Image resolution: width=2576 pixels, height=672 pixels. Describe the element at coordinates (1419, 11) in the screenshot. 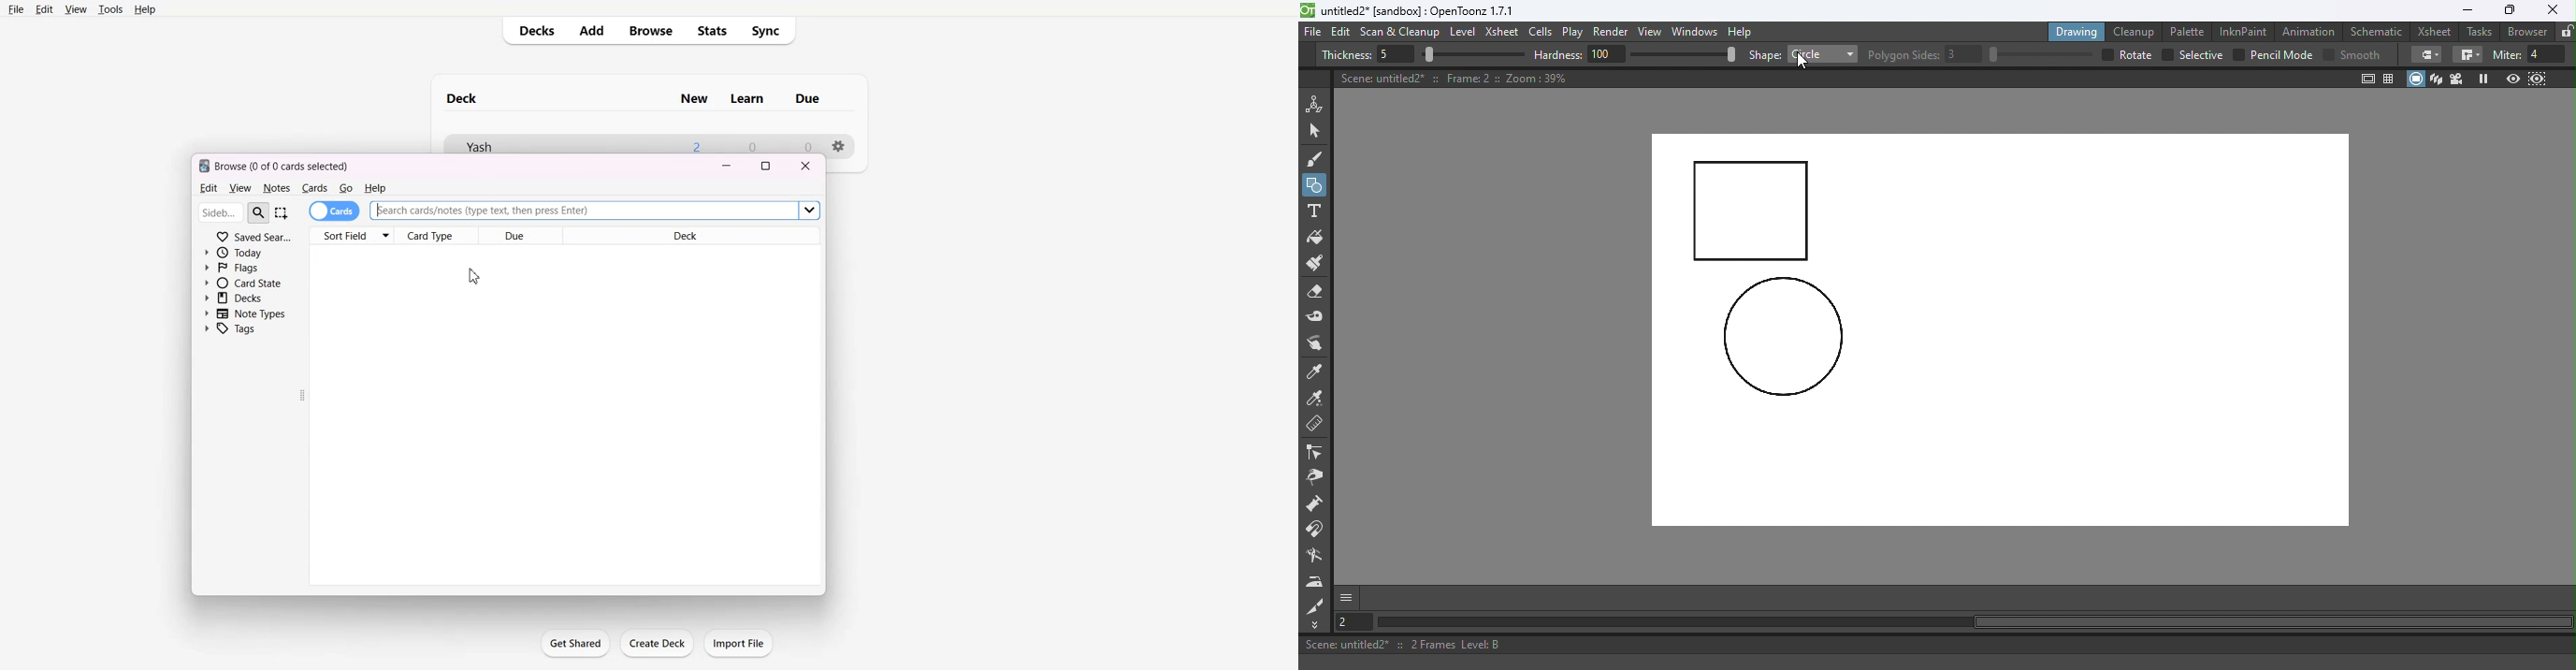

I see `File name` at that location.